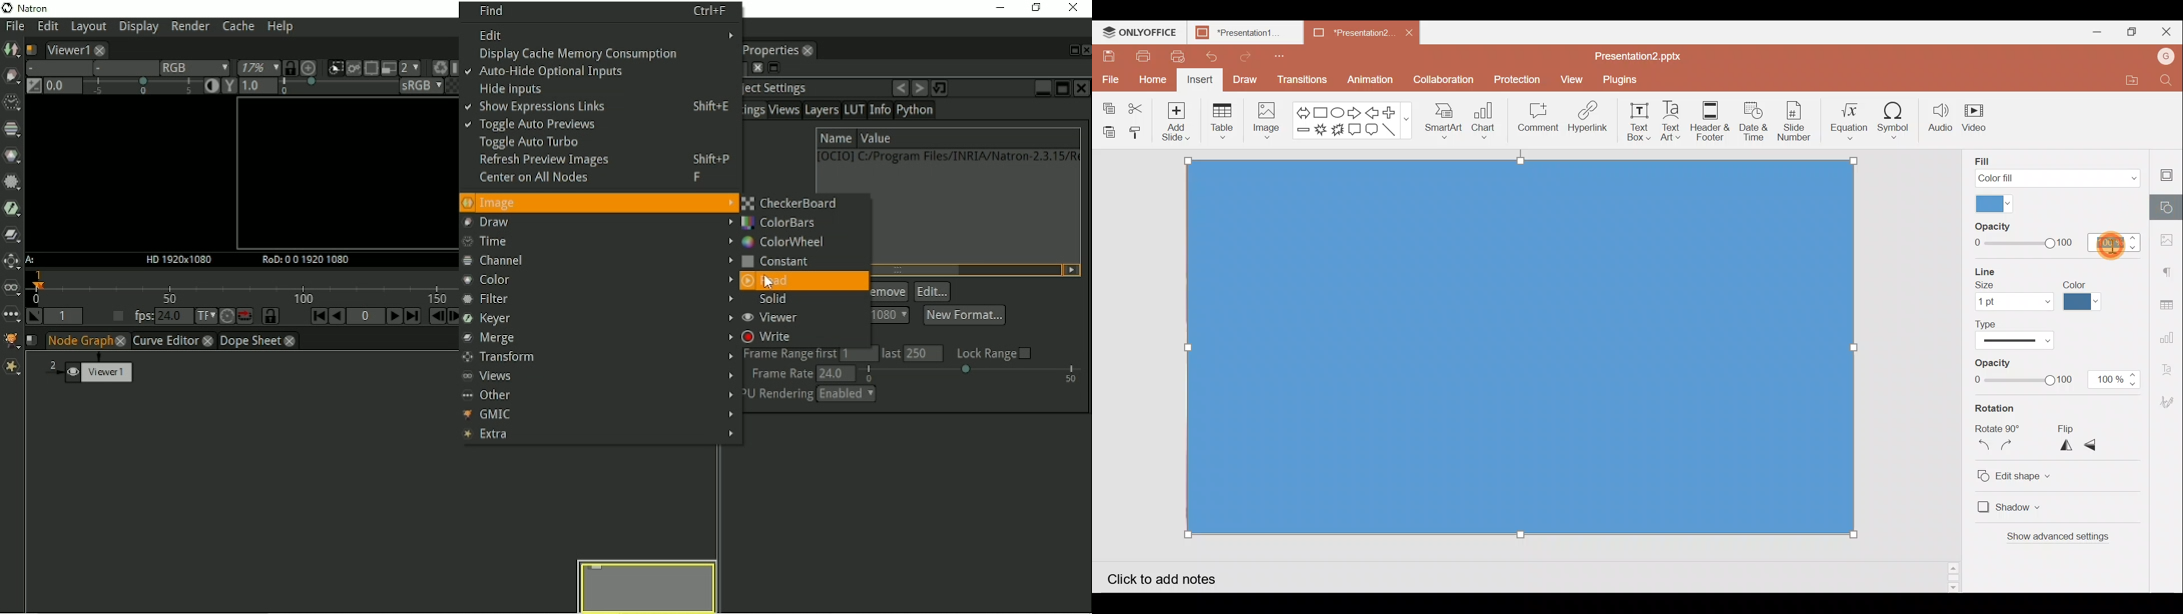 The height and width of the screenshot is (616, 2184). What do you see at coordinates (1983, 447) in the screenshot?
I see `Rotate 90 degrees counterclockwise` at bounding box center [1983, 447].